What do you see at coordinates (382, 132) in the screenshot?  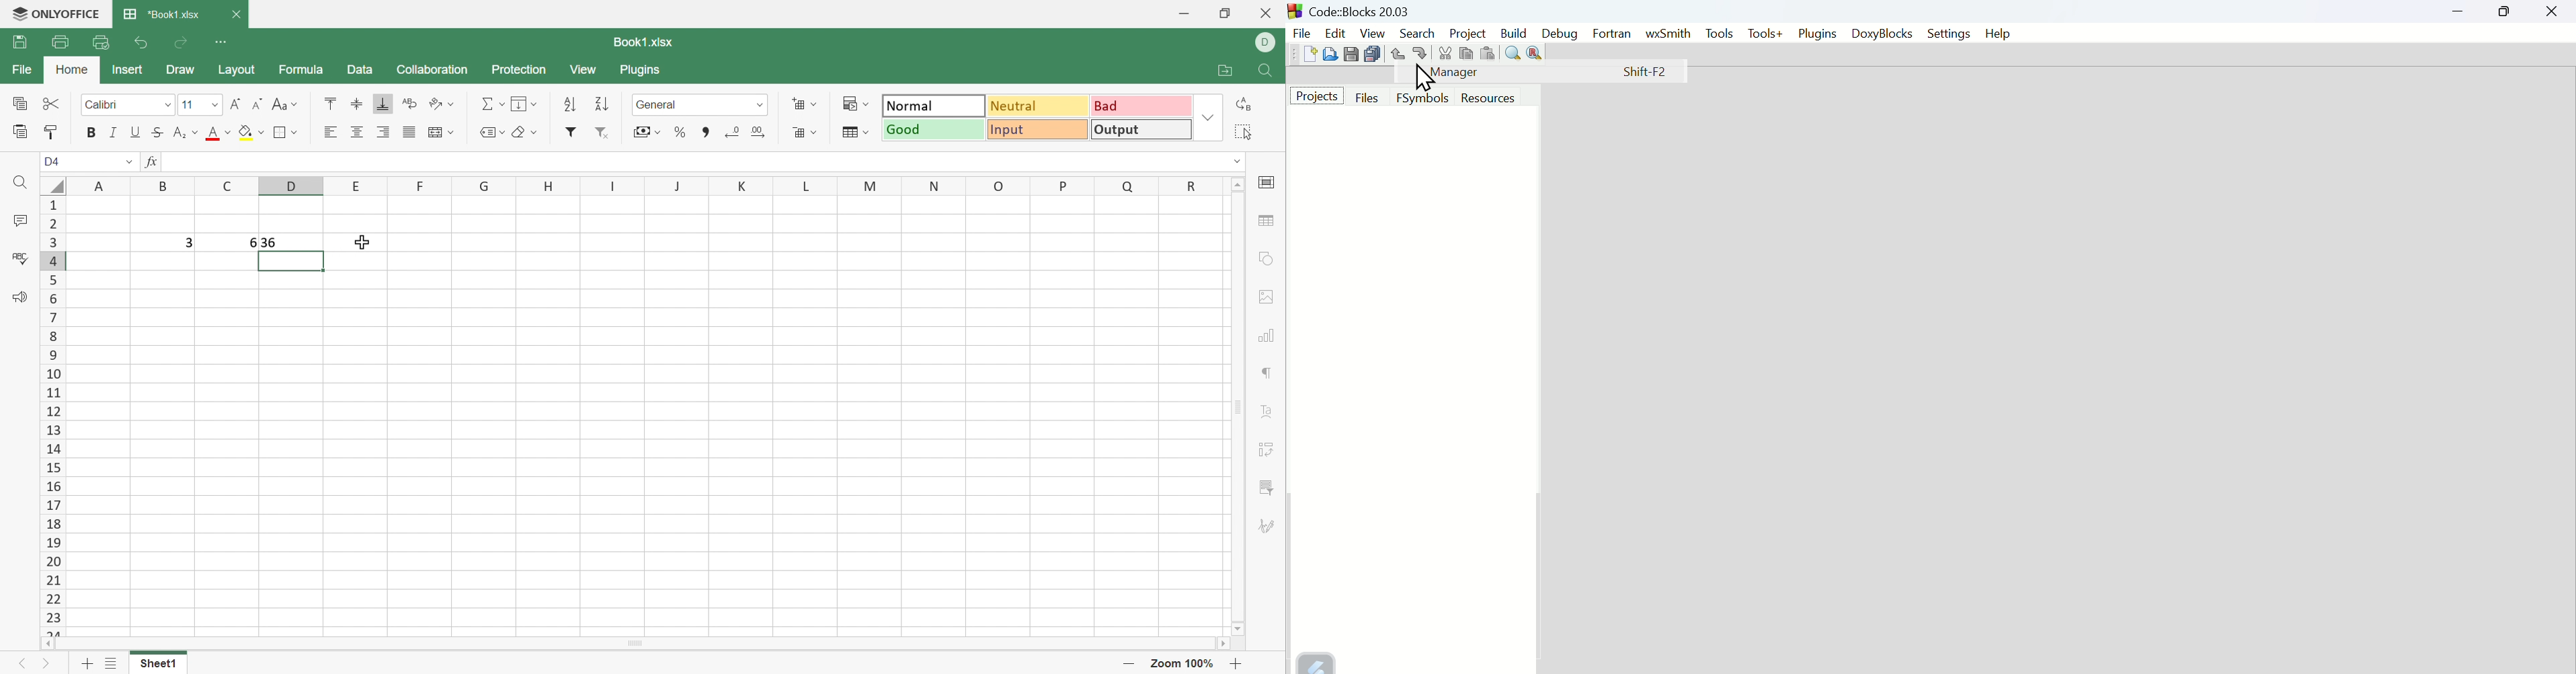 I see `Align right` at bounding box center [382, 132].